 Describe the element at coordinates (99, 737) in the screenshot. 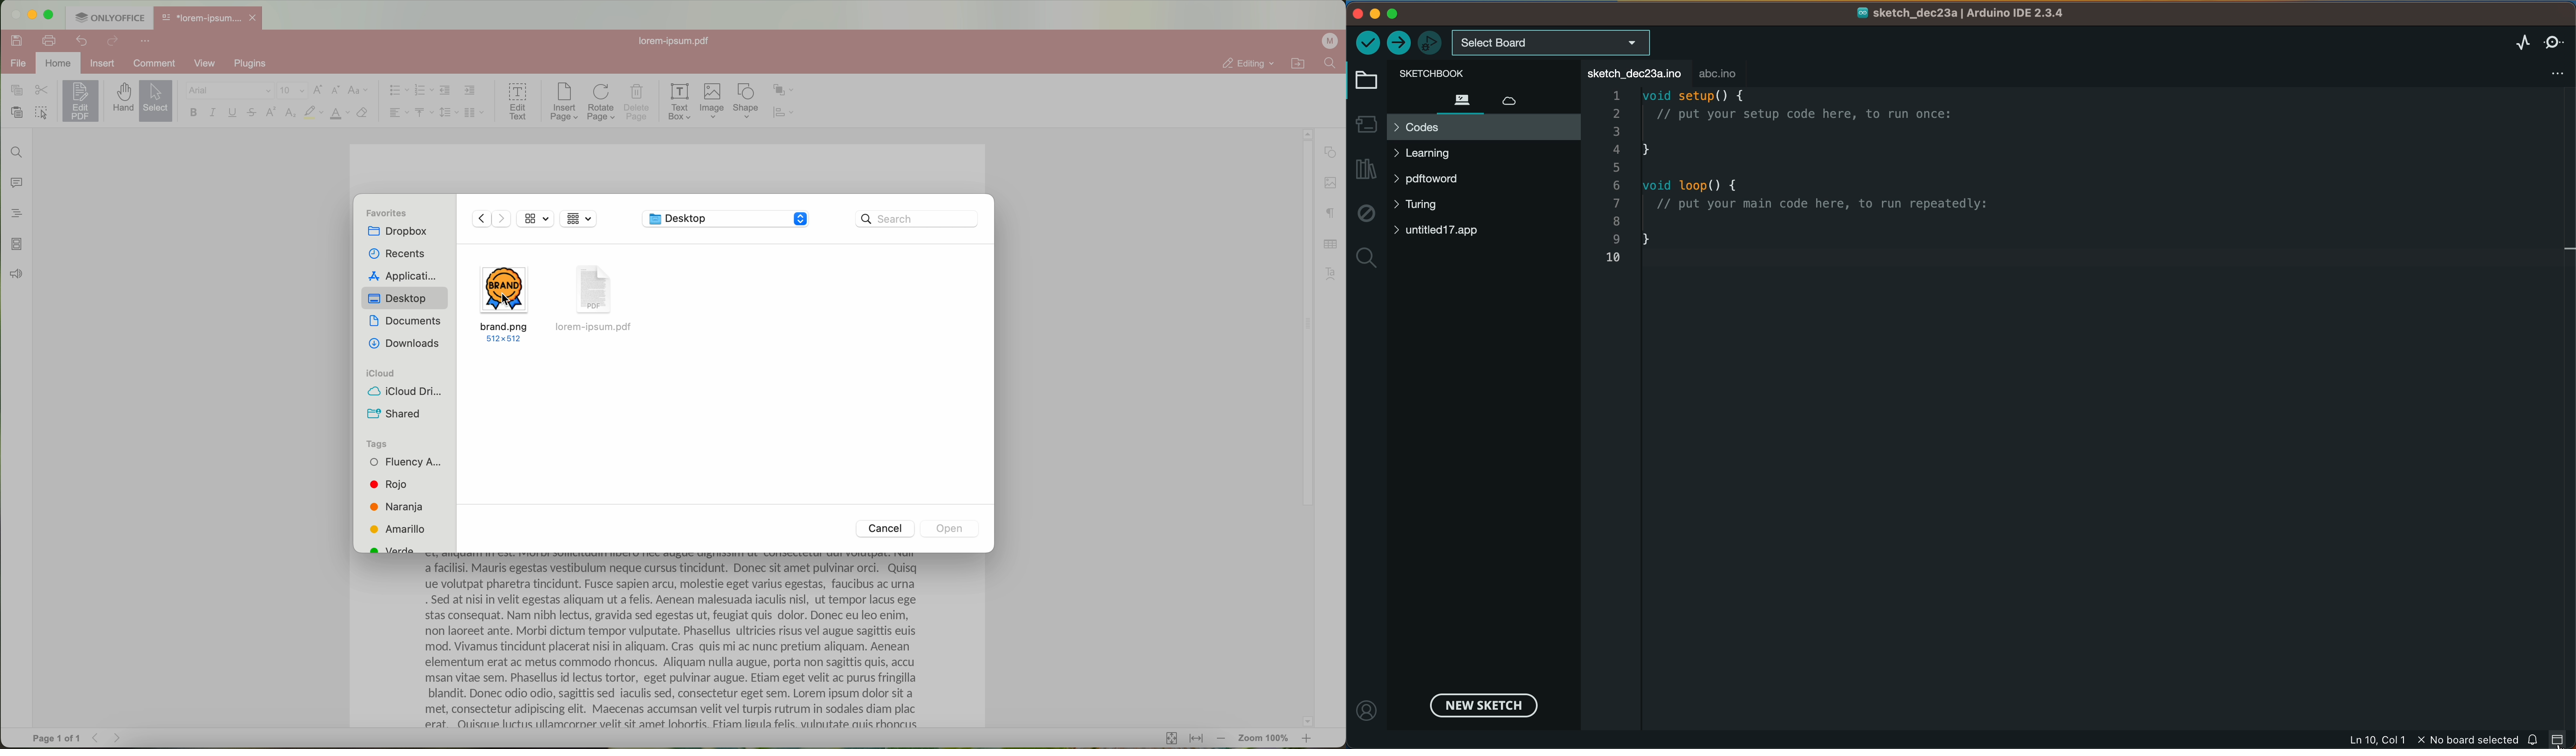

I see `Backward` at that location.